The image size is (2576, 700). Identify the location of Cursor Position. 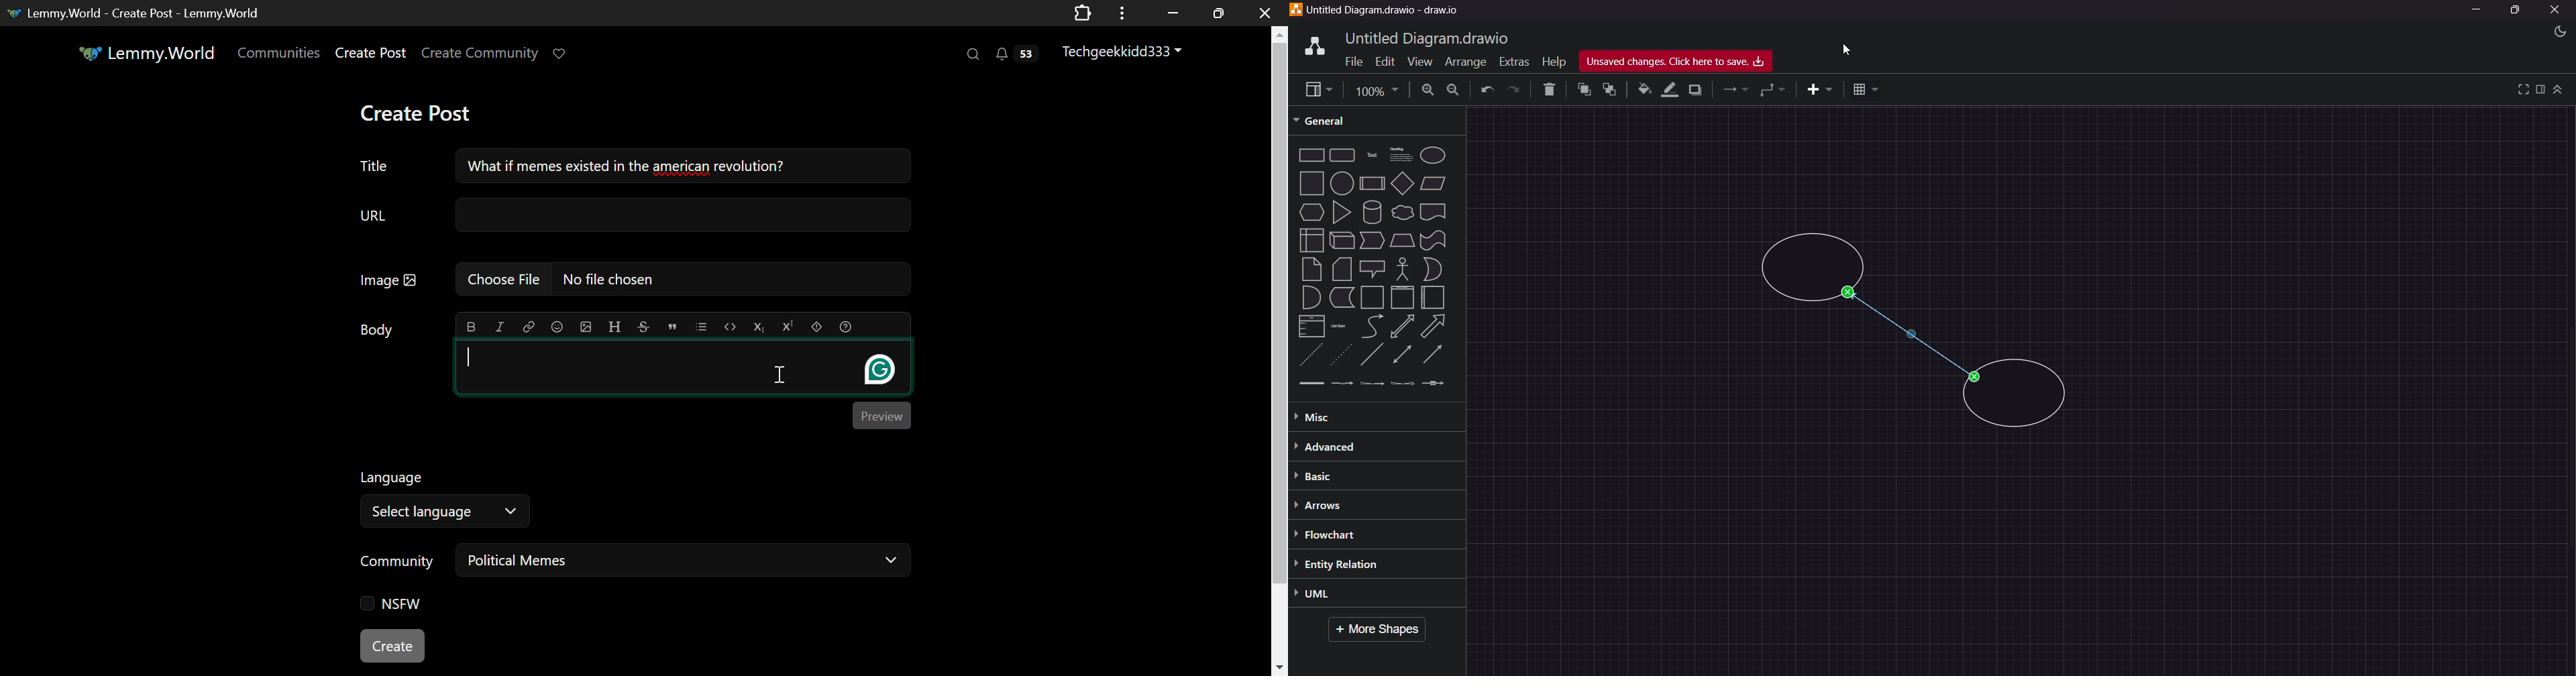
(780, 375).